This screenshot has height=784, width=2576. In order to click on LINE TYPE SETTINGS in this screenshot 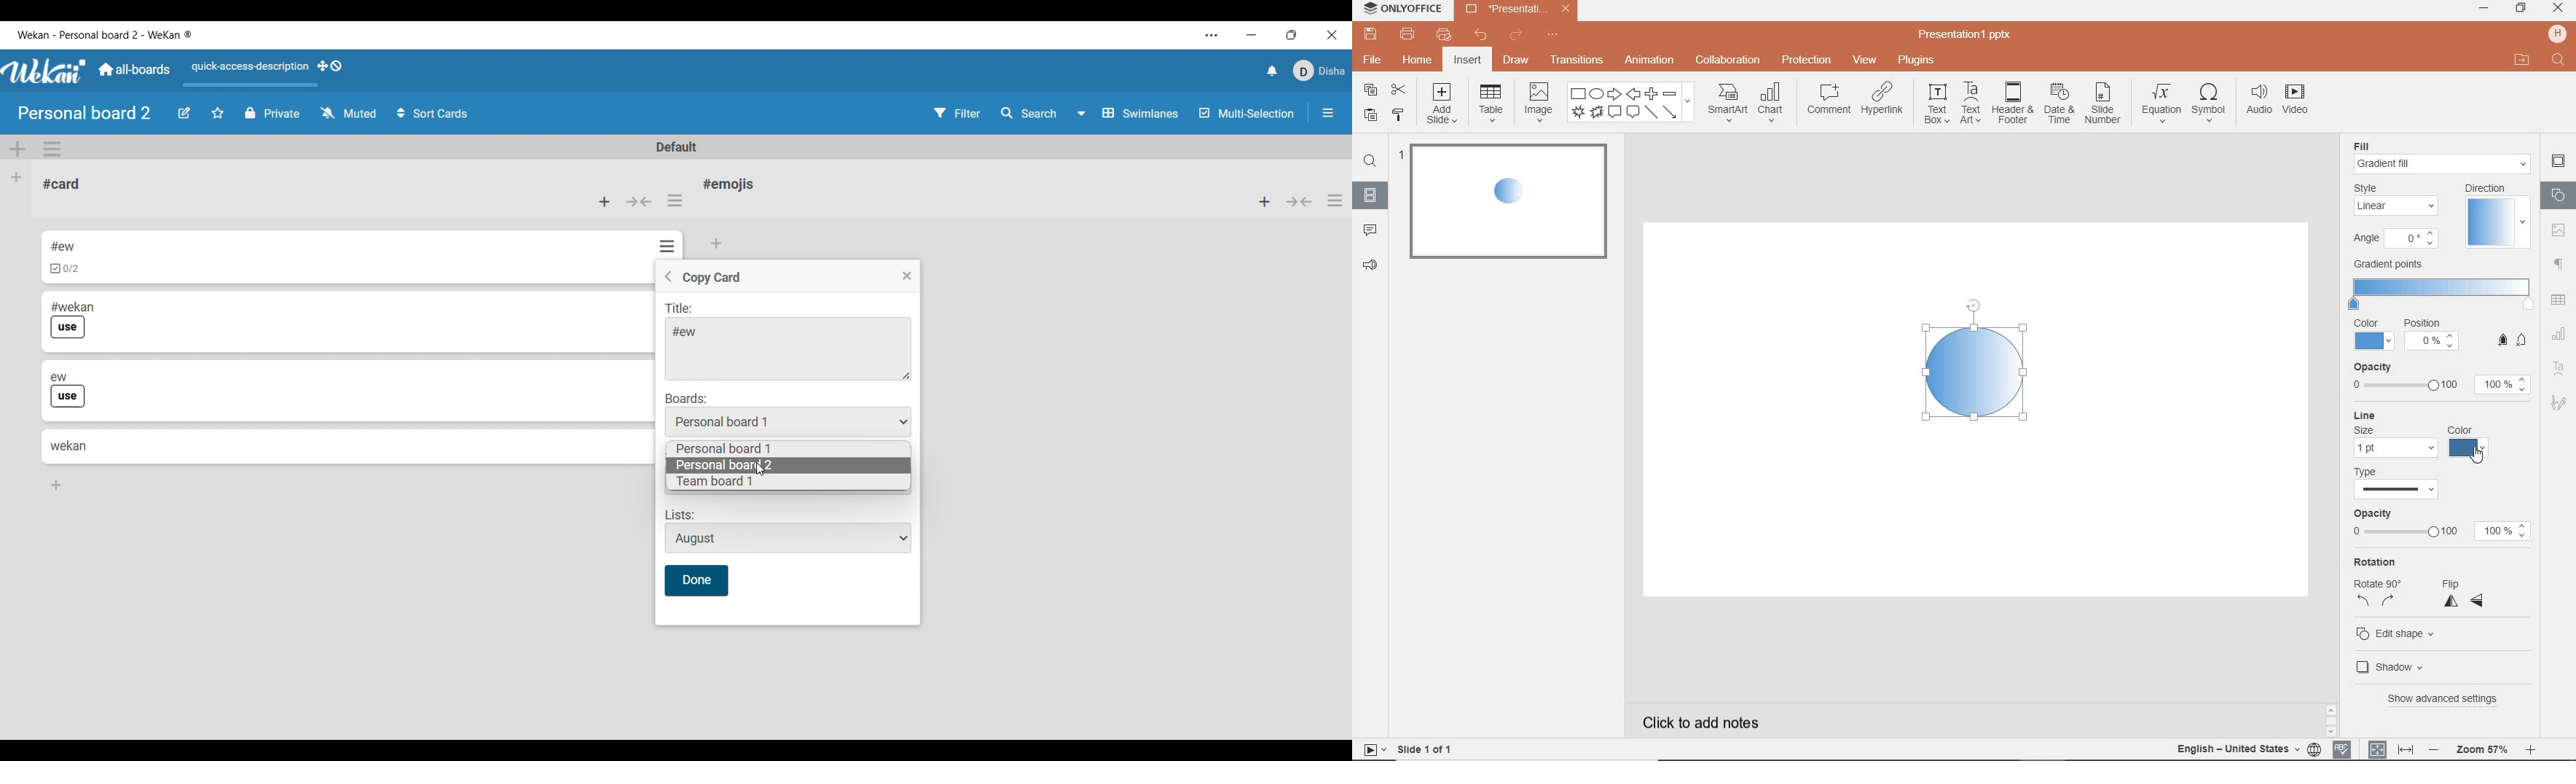, I will do `click(2399, 482)`.